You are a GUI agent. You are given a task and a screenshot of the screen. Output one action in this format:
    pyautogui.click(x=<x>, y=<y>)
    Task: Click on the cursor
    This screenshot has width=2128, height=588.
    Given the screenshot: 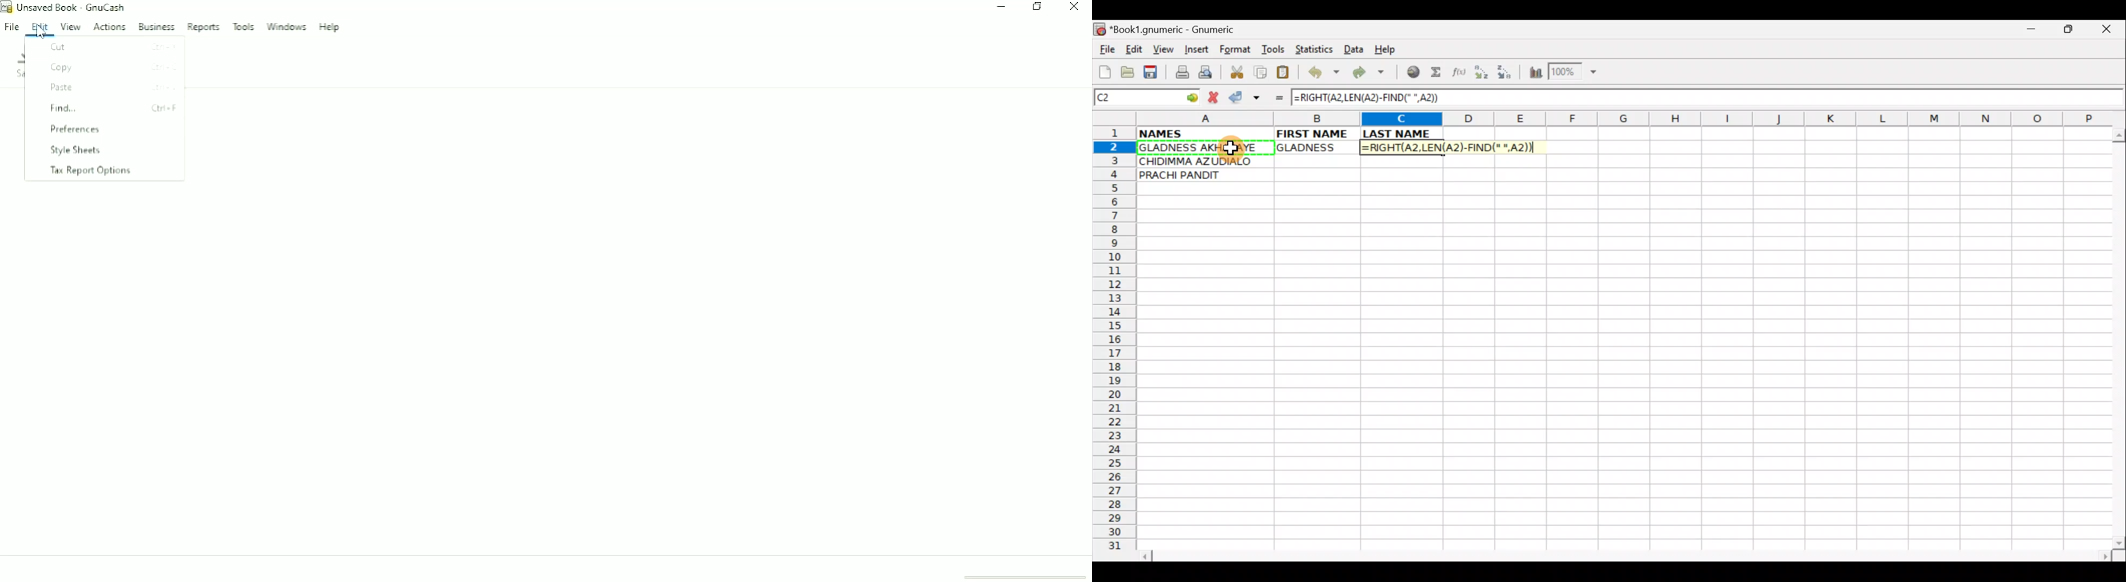 What is the action you would take?
    pyautogui.click(x=42, y=31)
    